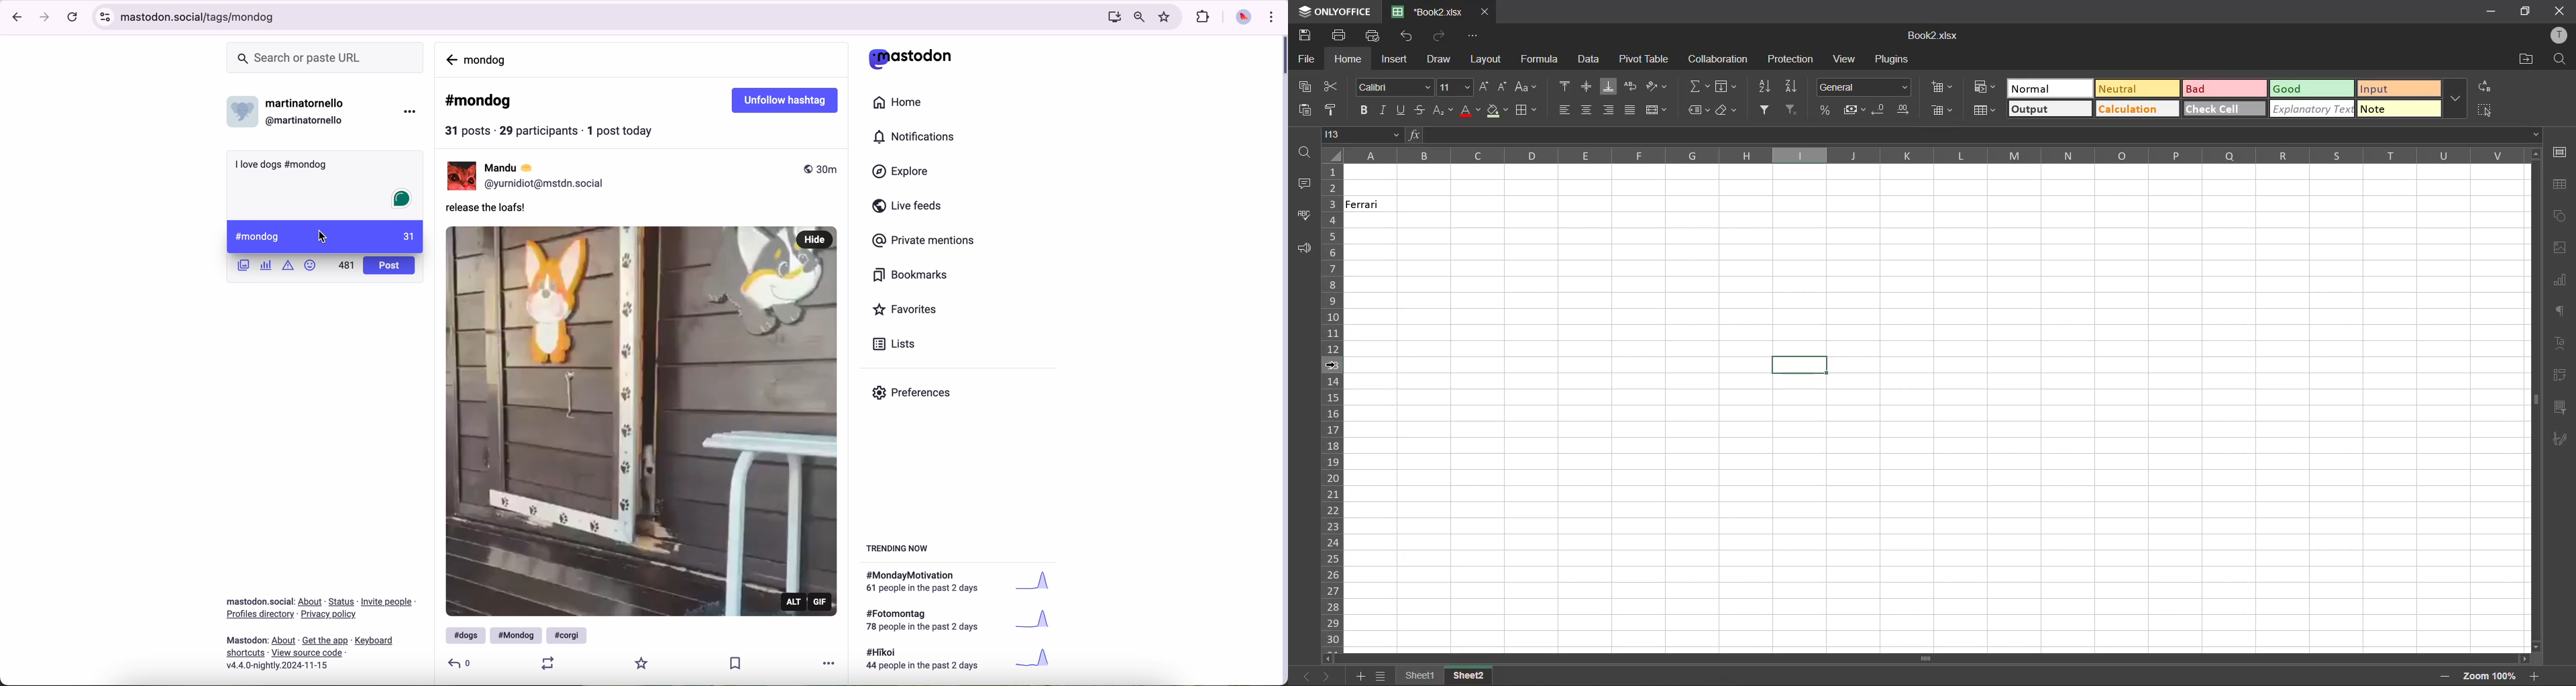 The width and height of the screenshot is (2576, 700). What do you see at coordinates (283, 165) in the screenshot?
I see `I love dogs #mondog` at bounding box center [283, 165].